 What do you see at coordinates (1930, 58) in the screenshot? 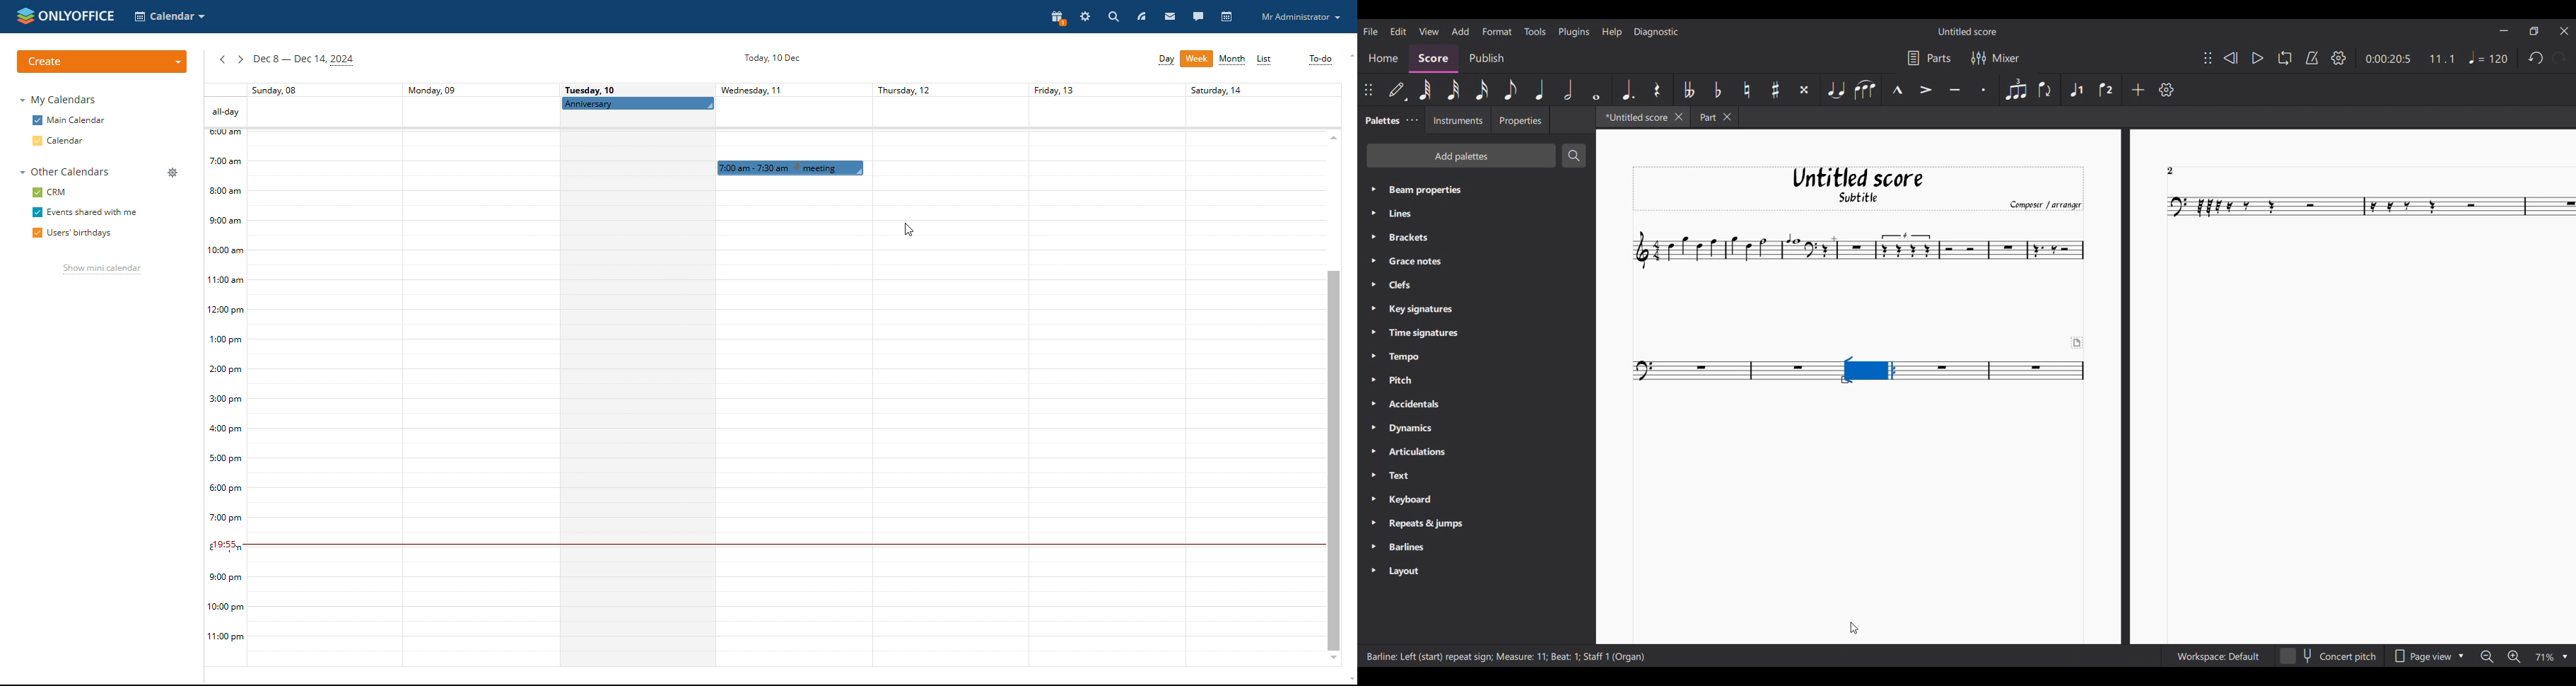
I see `Parts settings` at bounding box center [1930, 58].